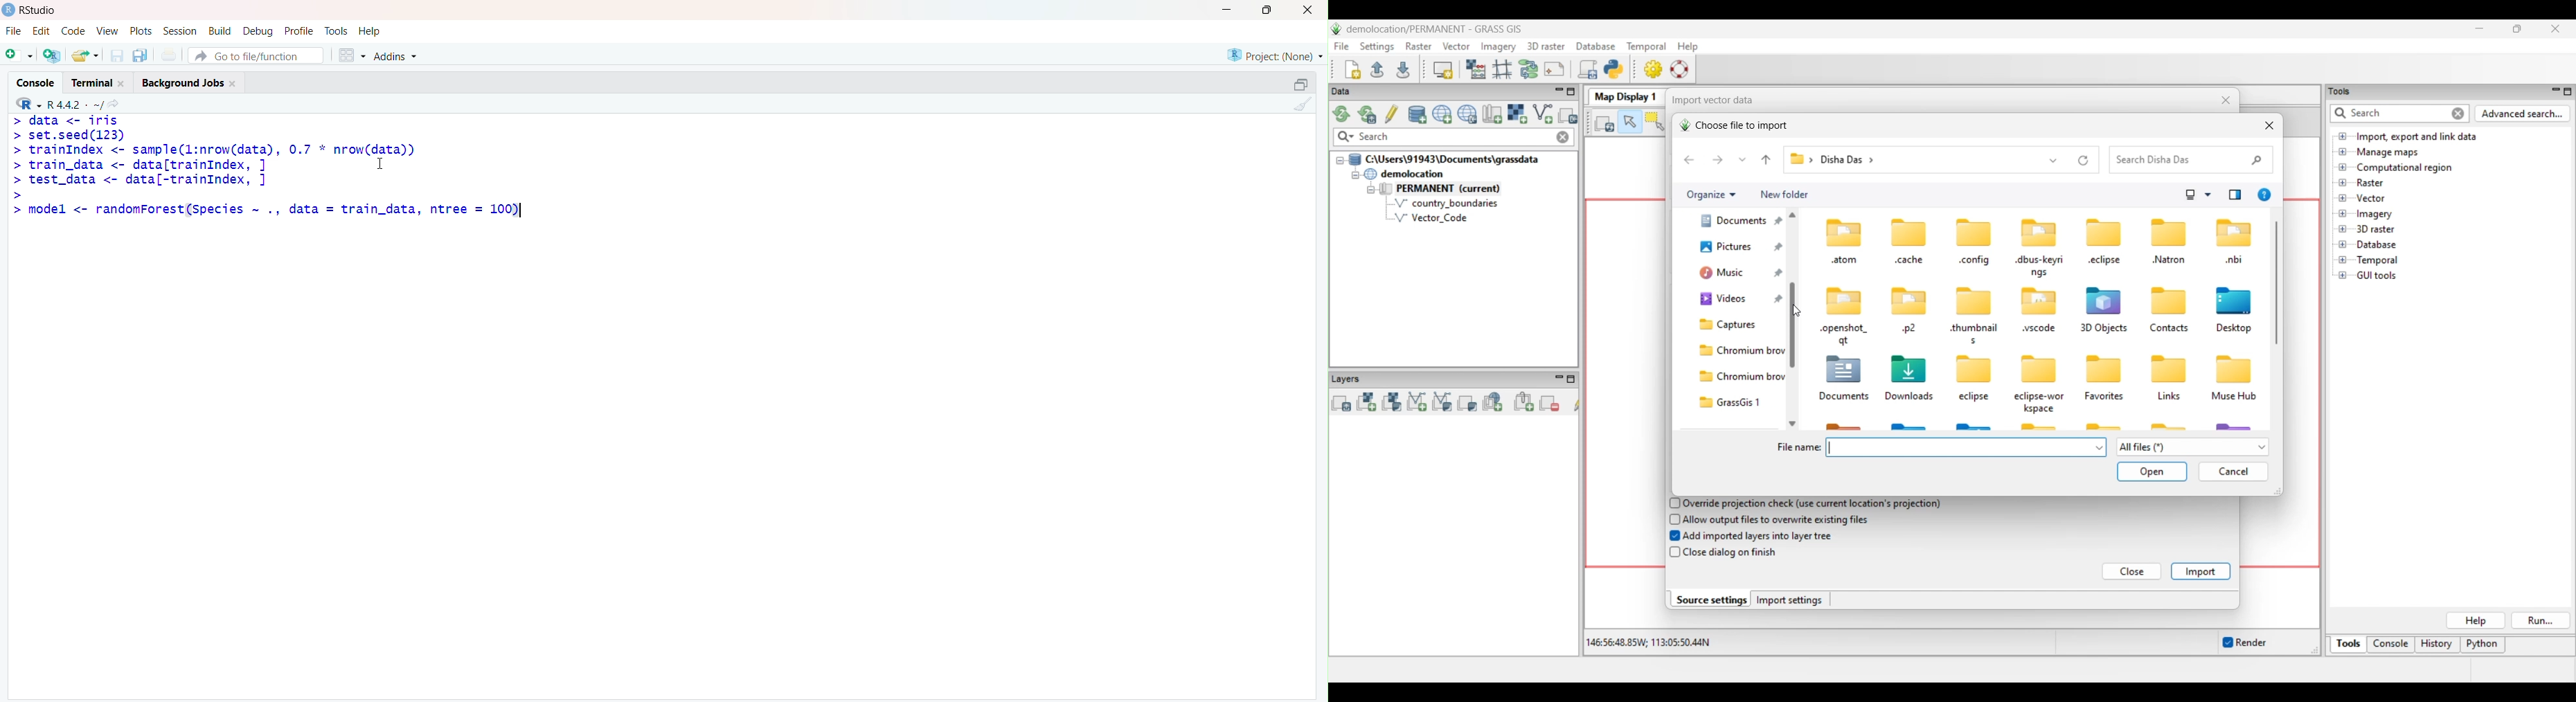 The image size is (2576, 728). What do you see at coordinates (17, 165) in the screenshot?
I see `Prompt cursor` at bounding box center [17, 165].